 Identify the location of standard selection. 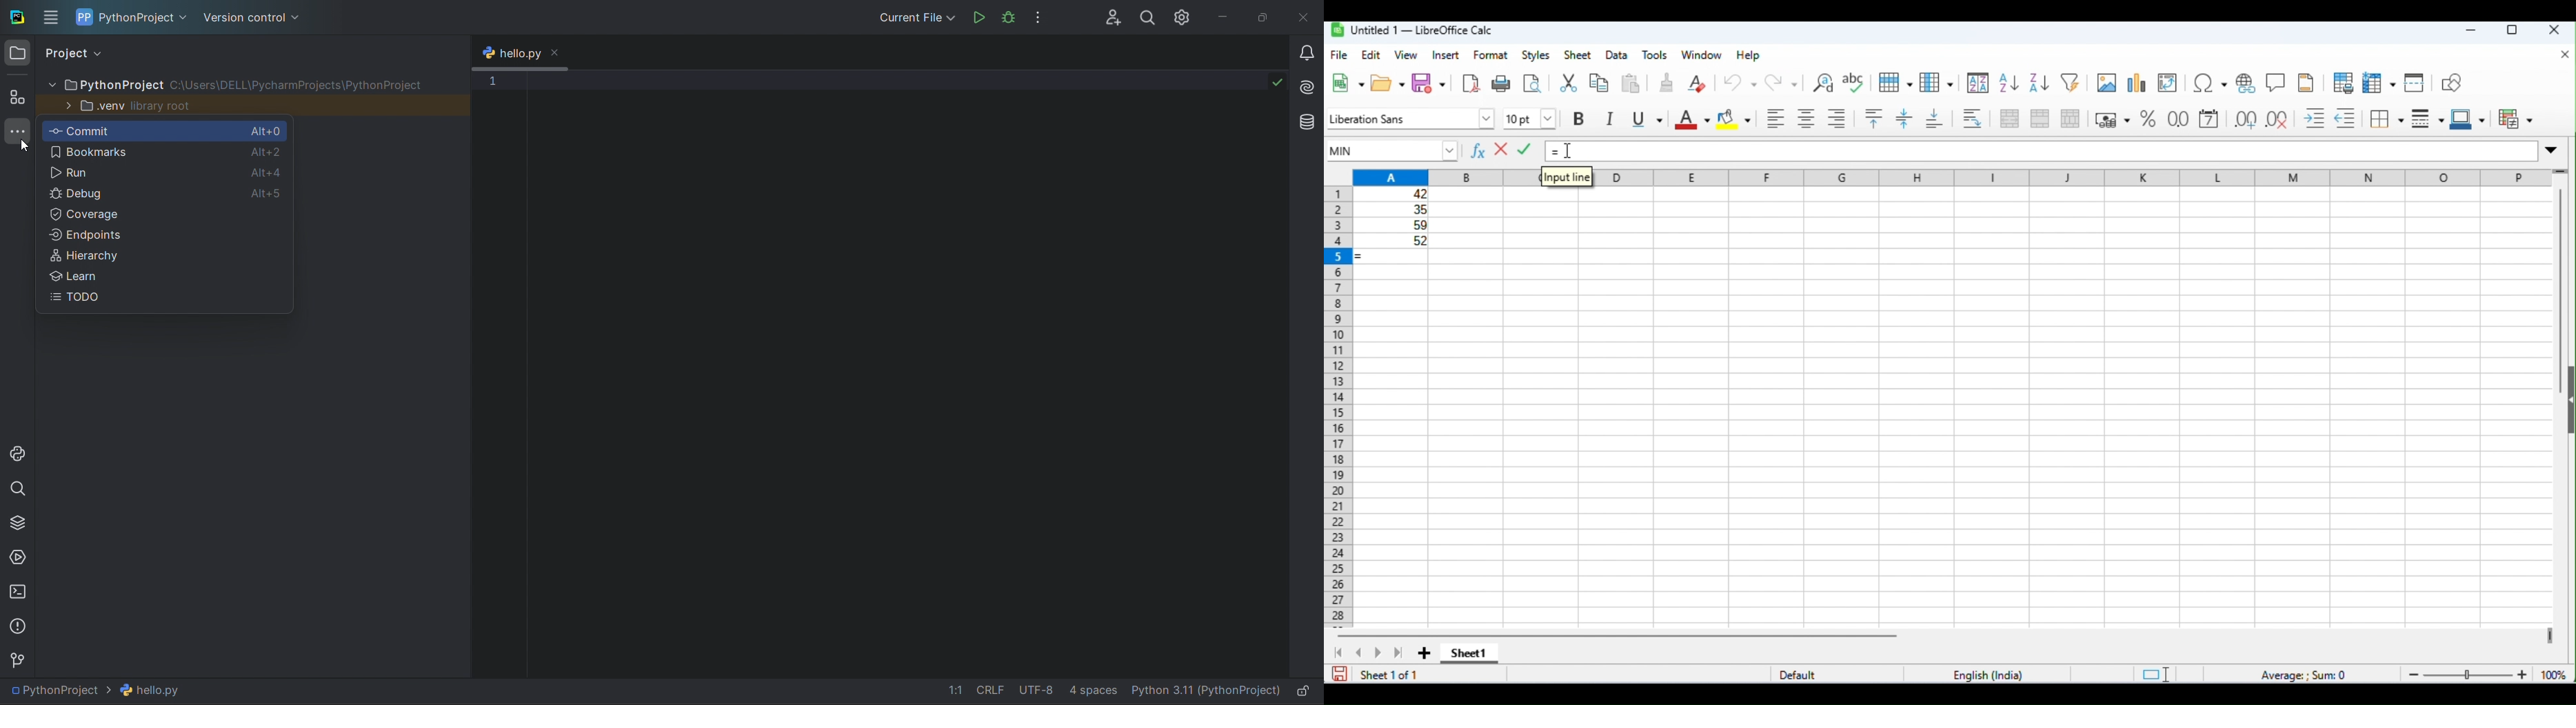
(2154, 674).